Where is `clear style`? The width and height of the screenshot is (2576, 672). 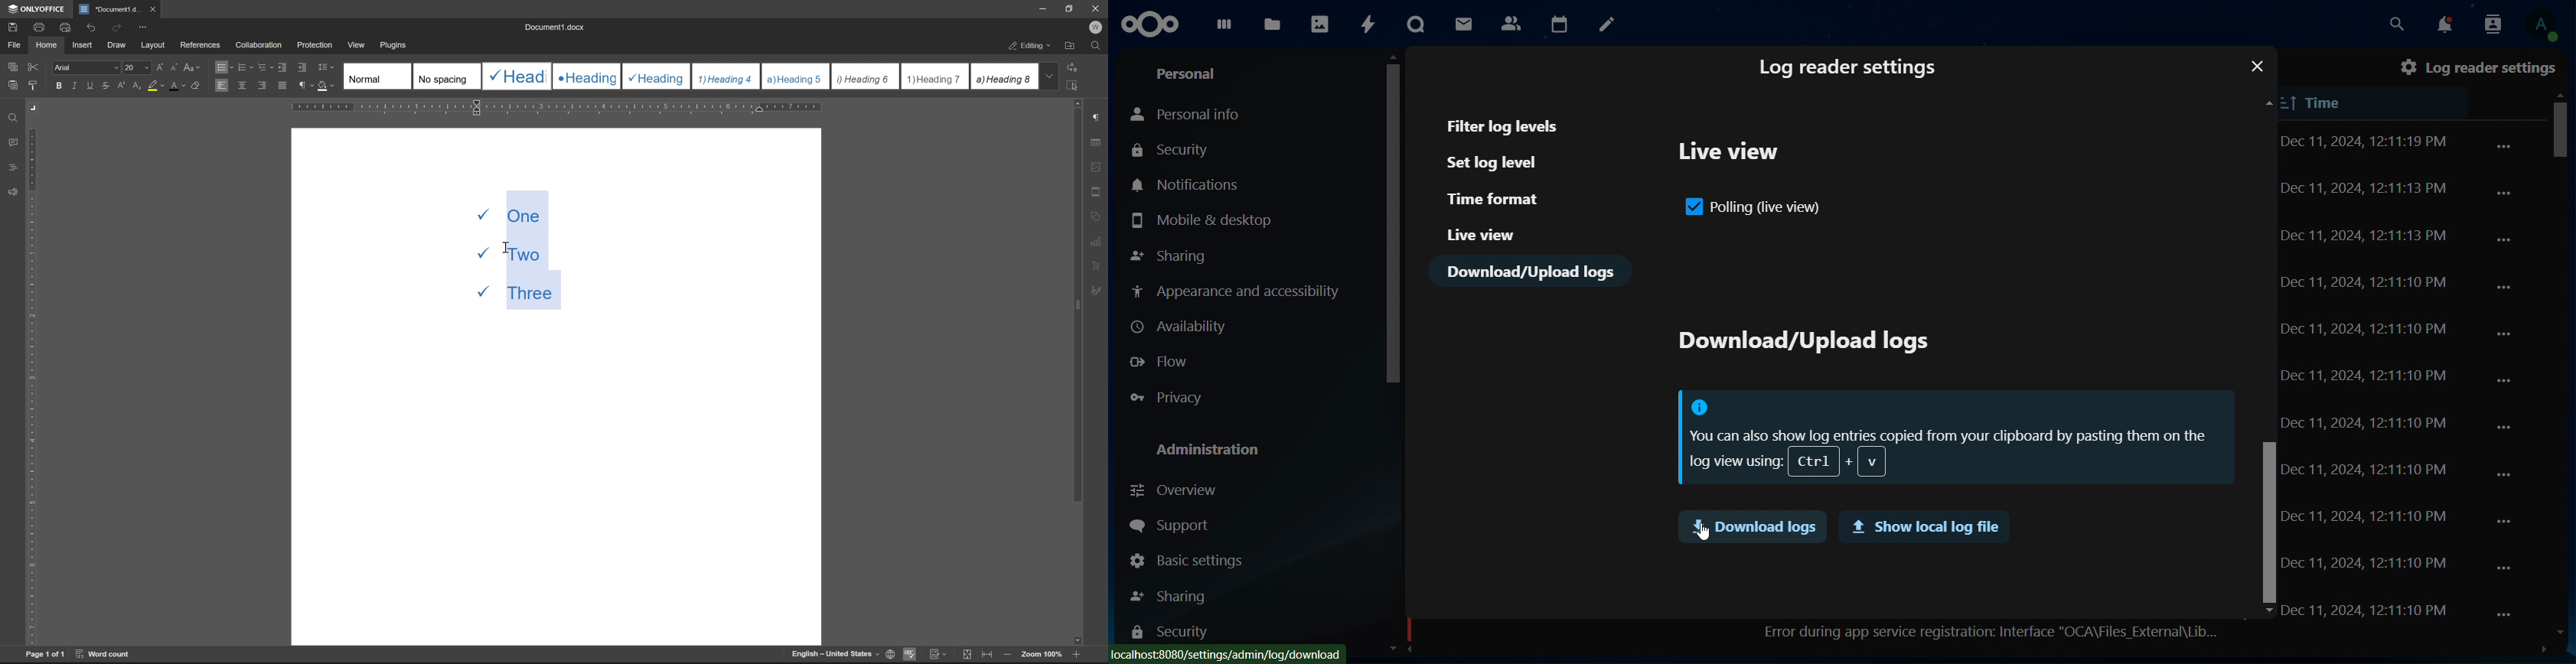 clear style is located at coordinates (196, 84).